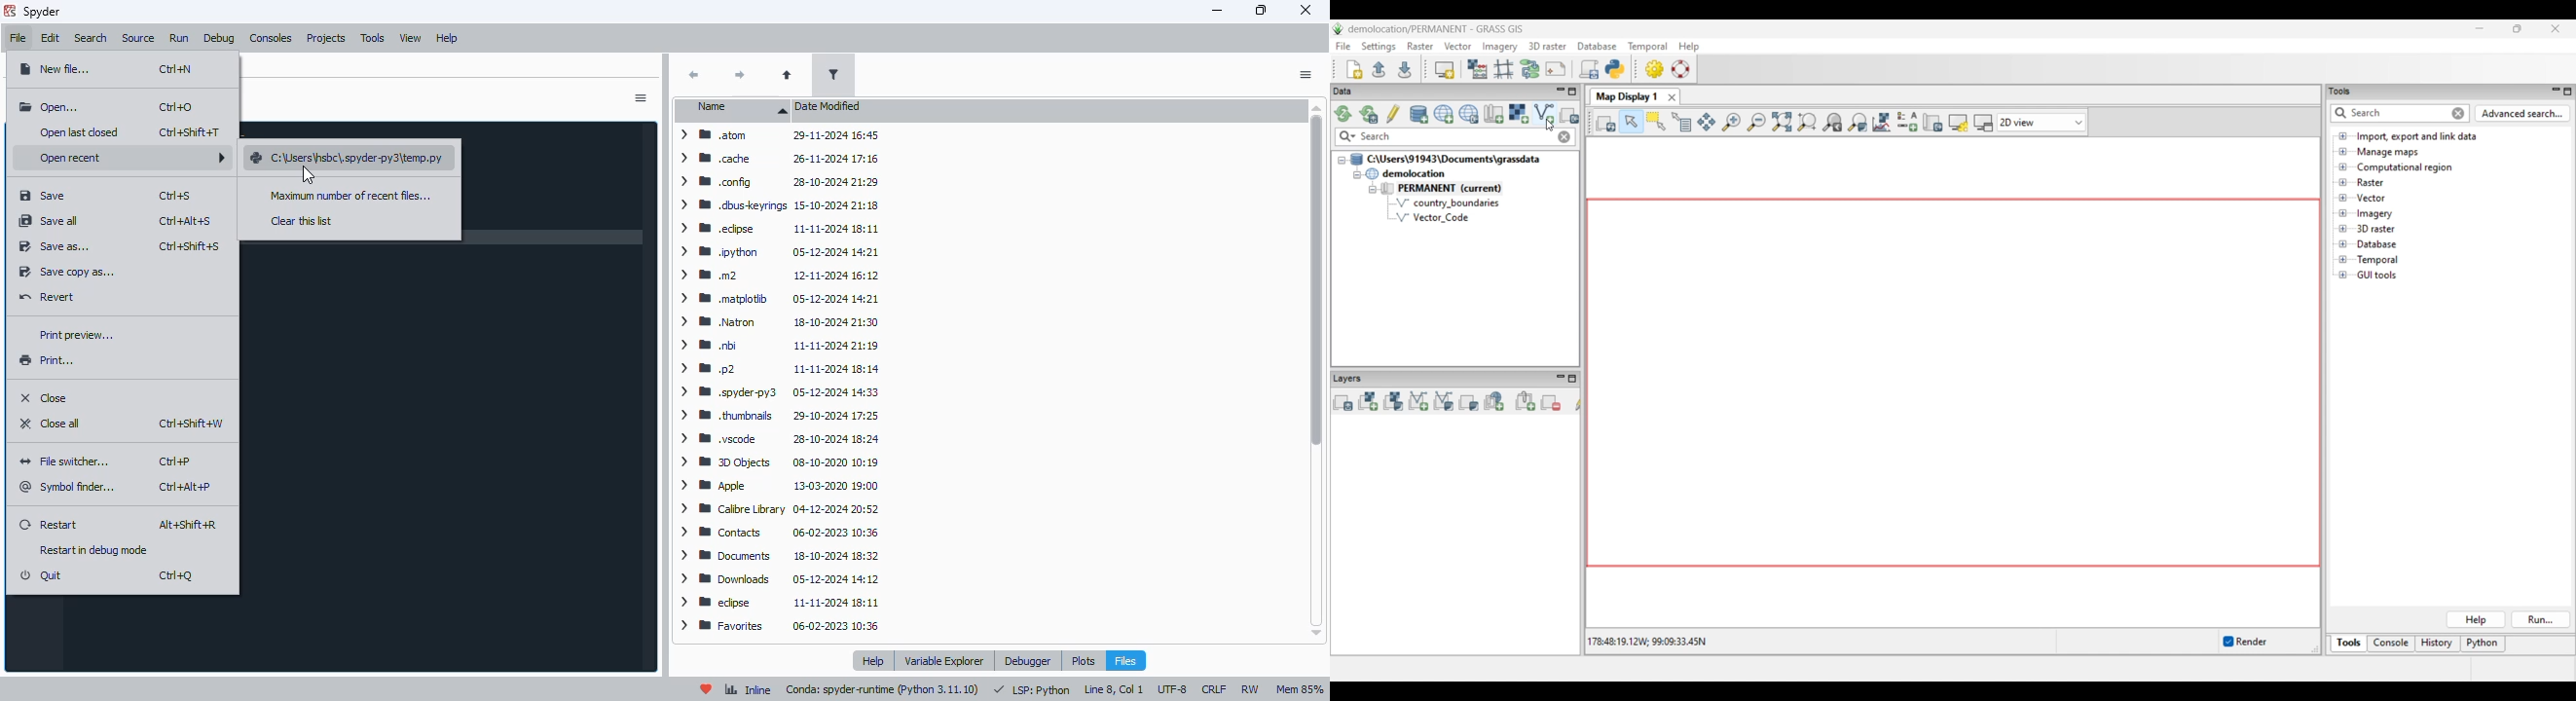 The width and height of the screenshot is (2576, 728). What do you see at coordinates (309, 174) in the screenshot?
I see `cursor` at bounding box center [309, 174].